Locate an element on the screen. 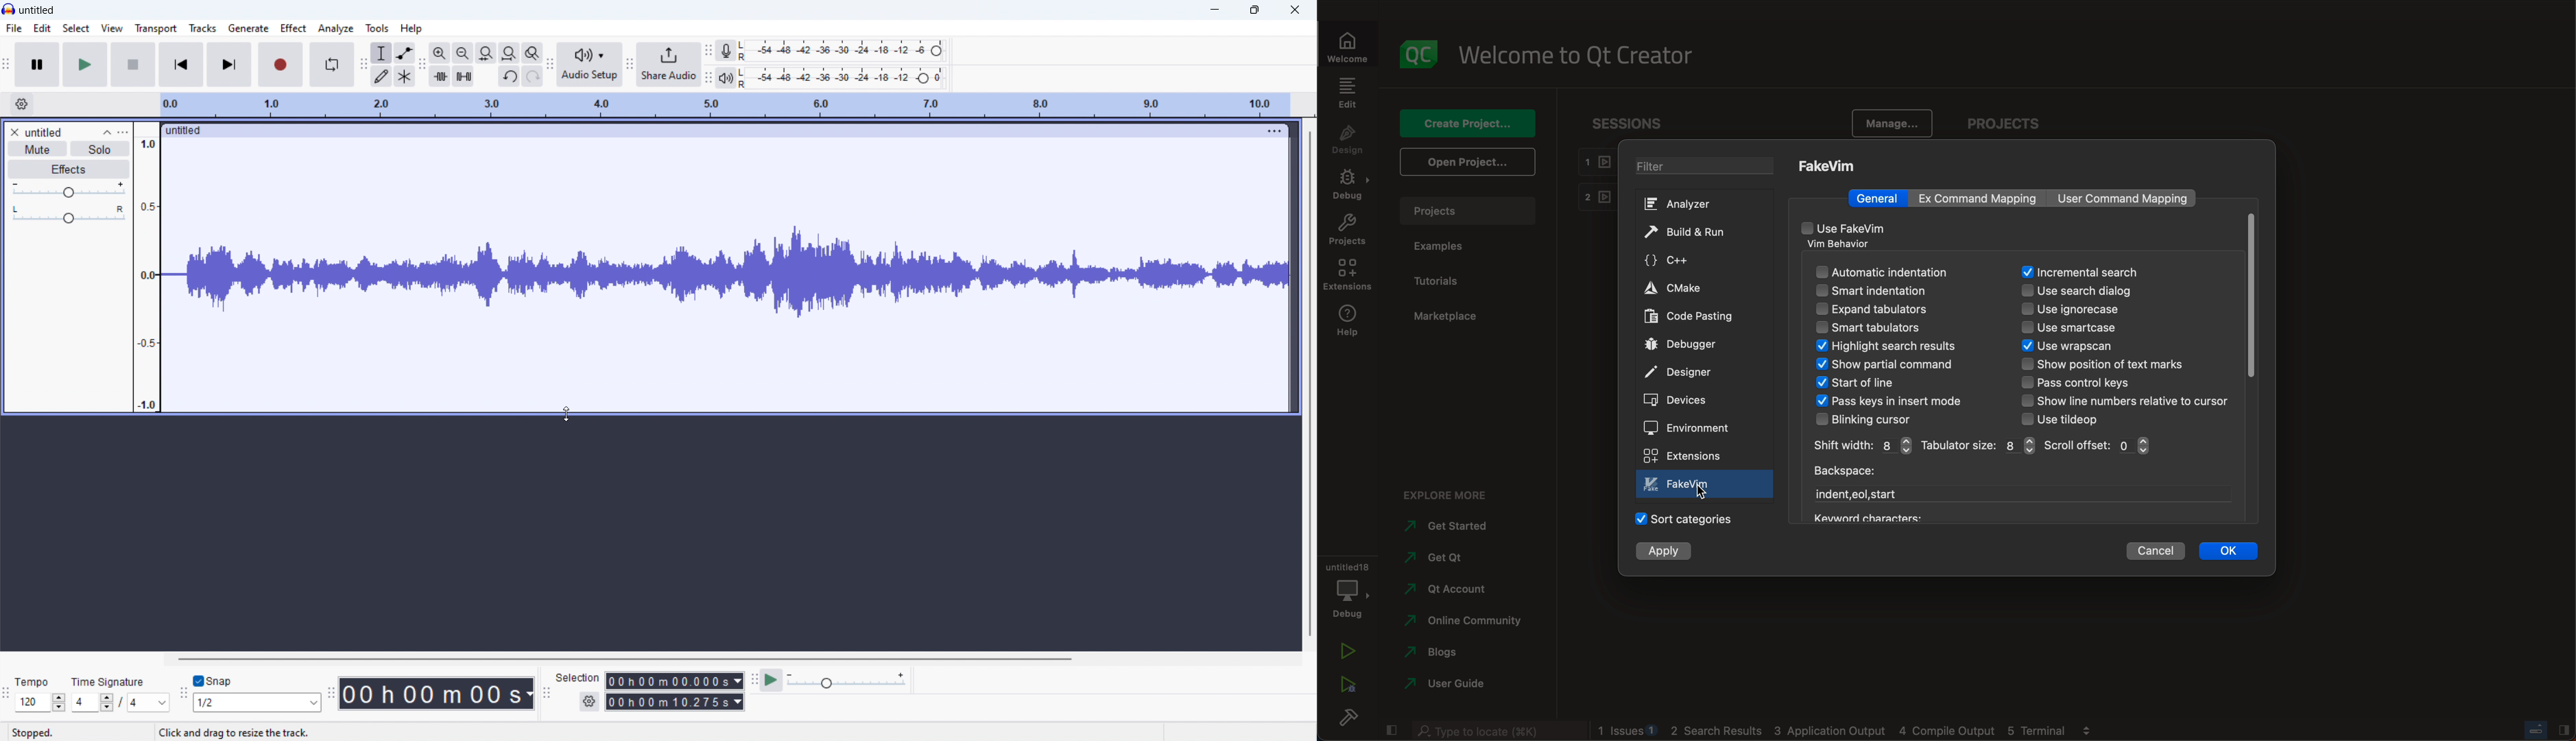 The image size is (2576, 756). playback meter is located at coordinates (726, 78).